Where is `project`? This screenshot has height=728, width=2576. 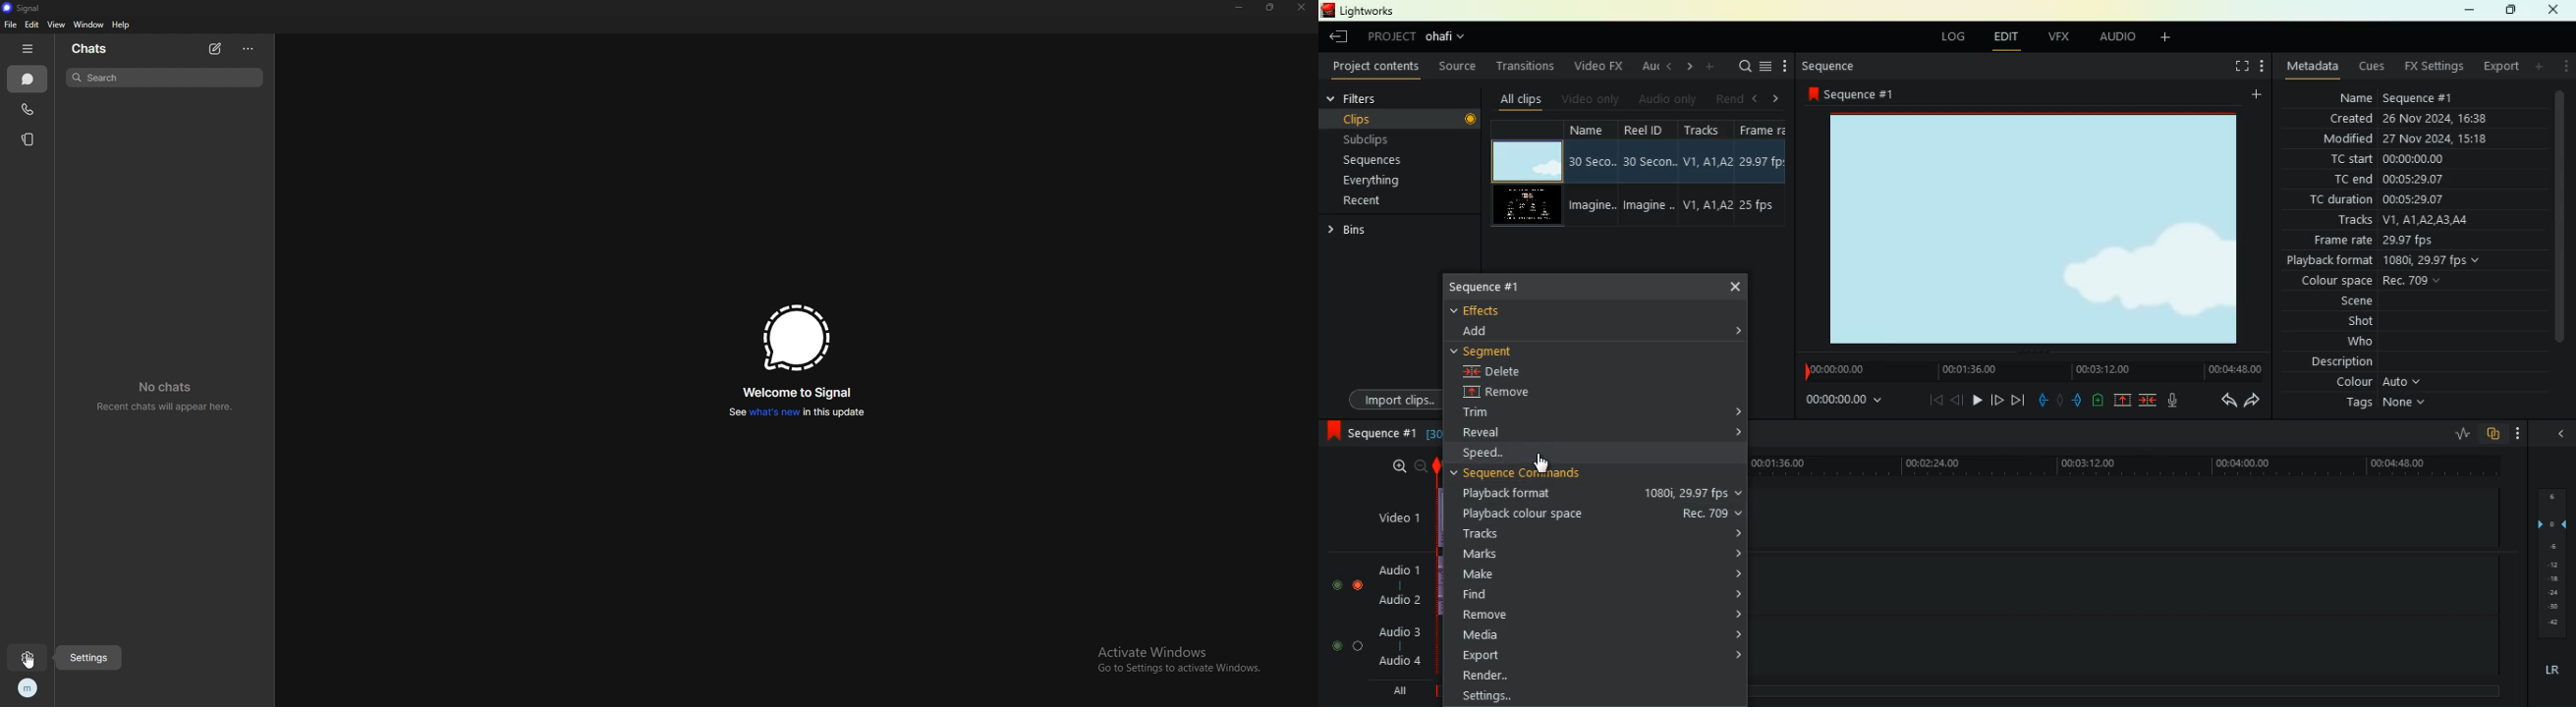 project is located at coordinates (1423, 37).